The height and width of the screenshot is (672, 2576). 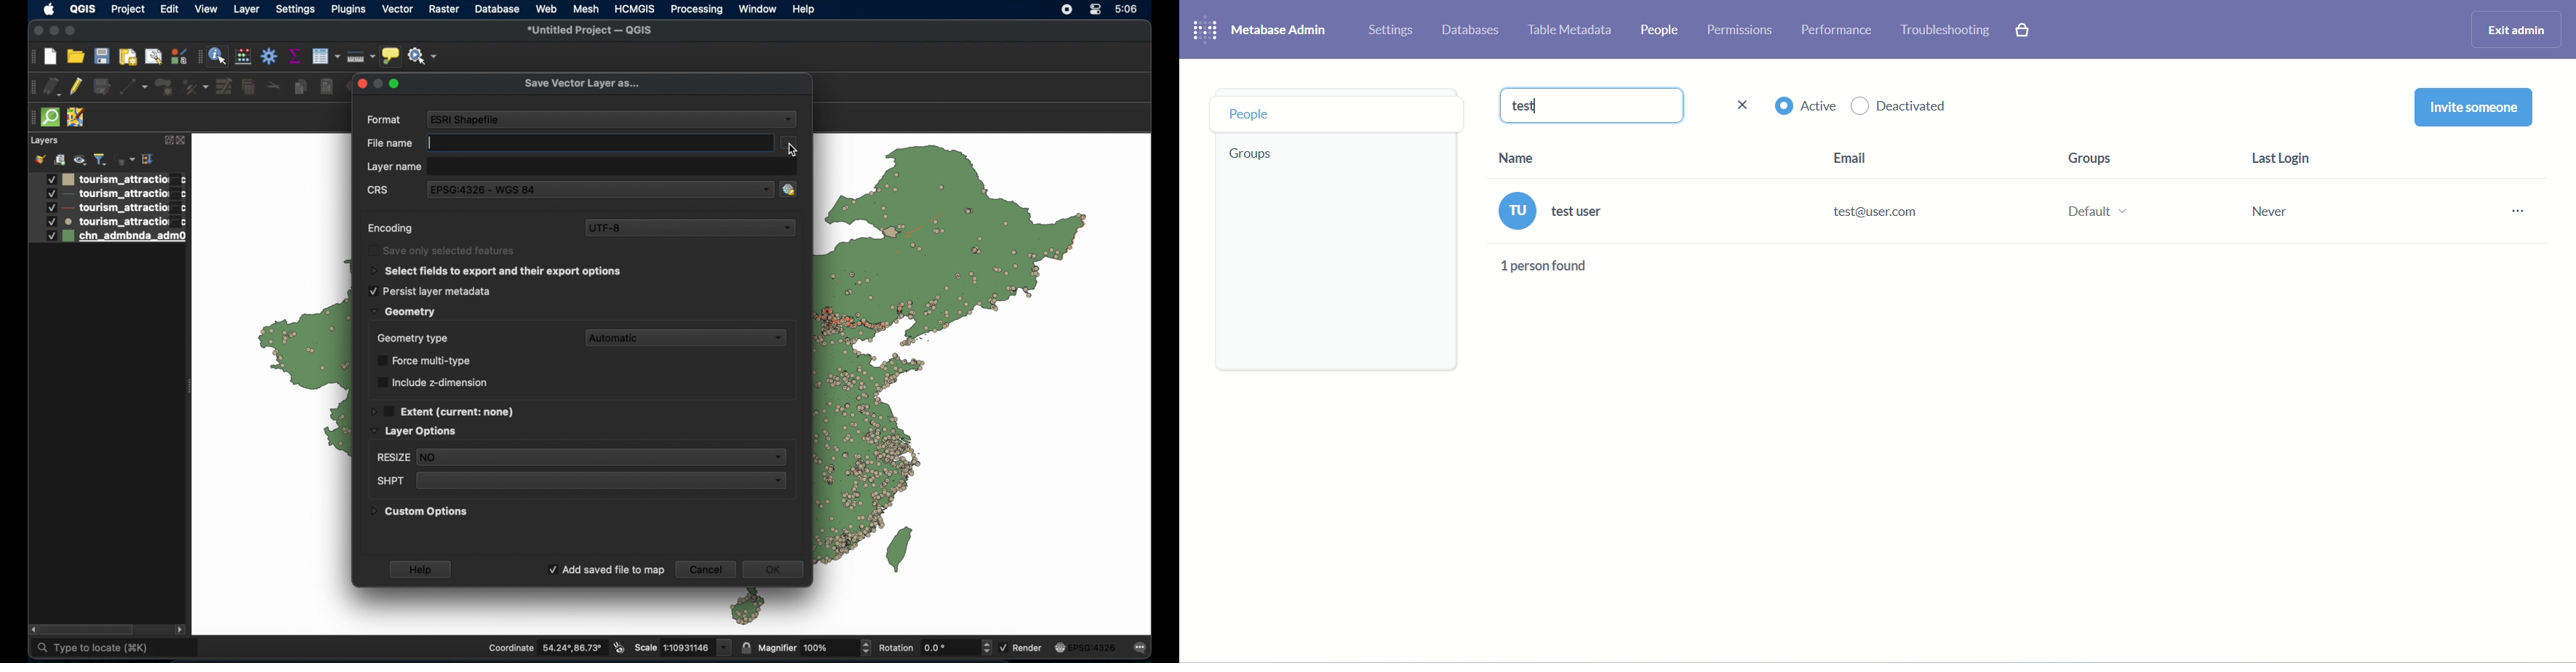 What do you see at coordinates (378, 83) in the screenshot?
I see `inactive buttons` at bounding box center [378, 83].